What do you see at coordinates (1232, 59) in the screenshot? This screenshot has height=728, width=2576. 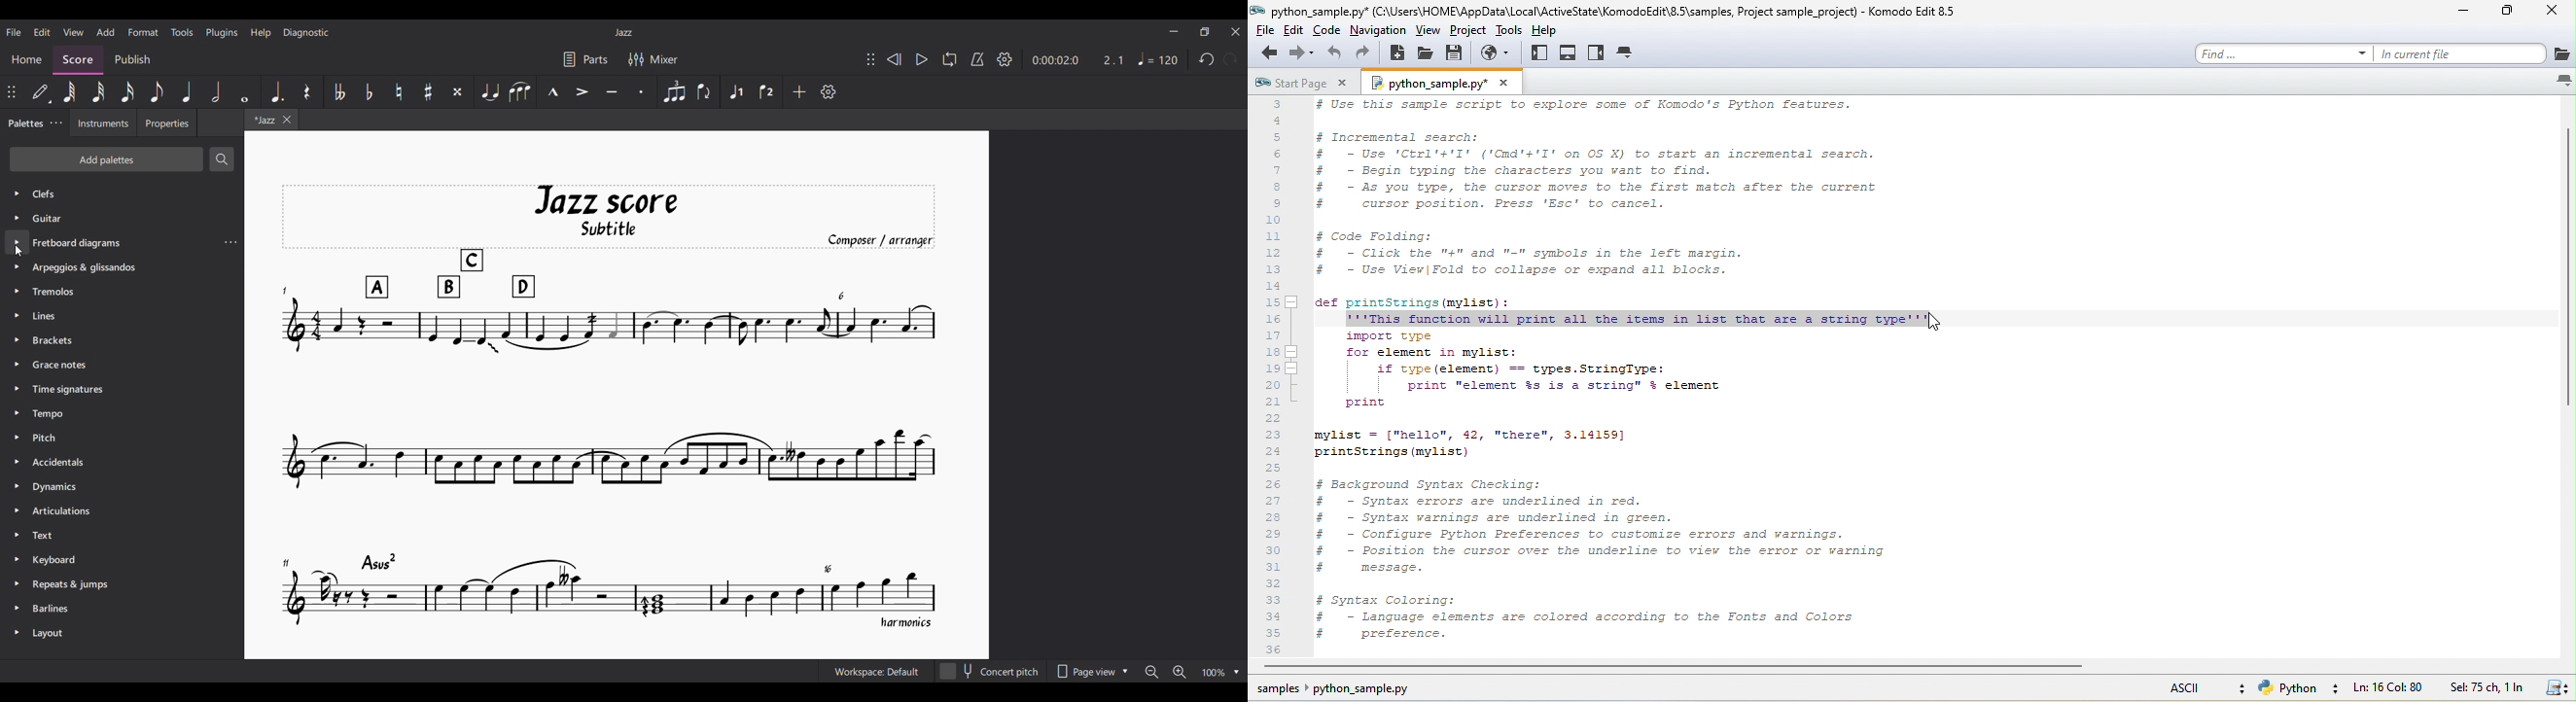 I see `Redo` at bounding box center [1232, 59].